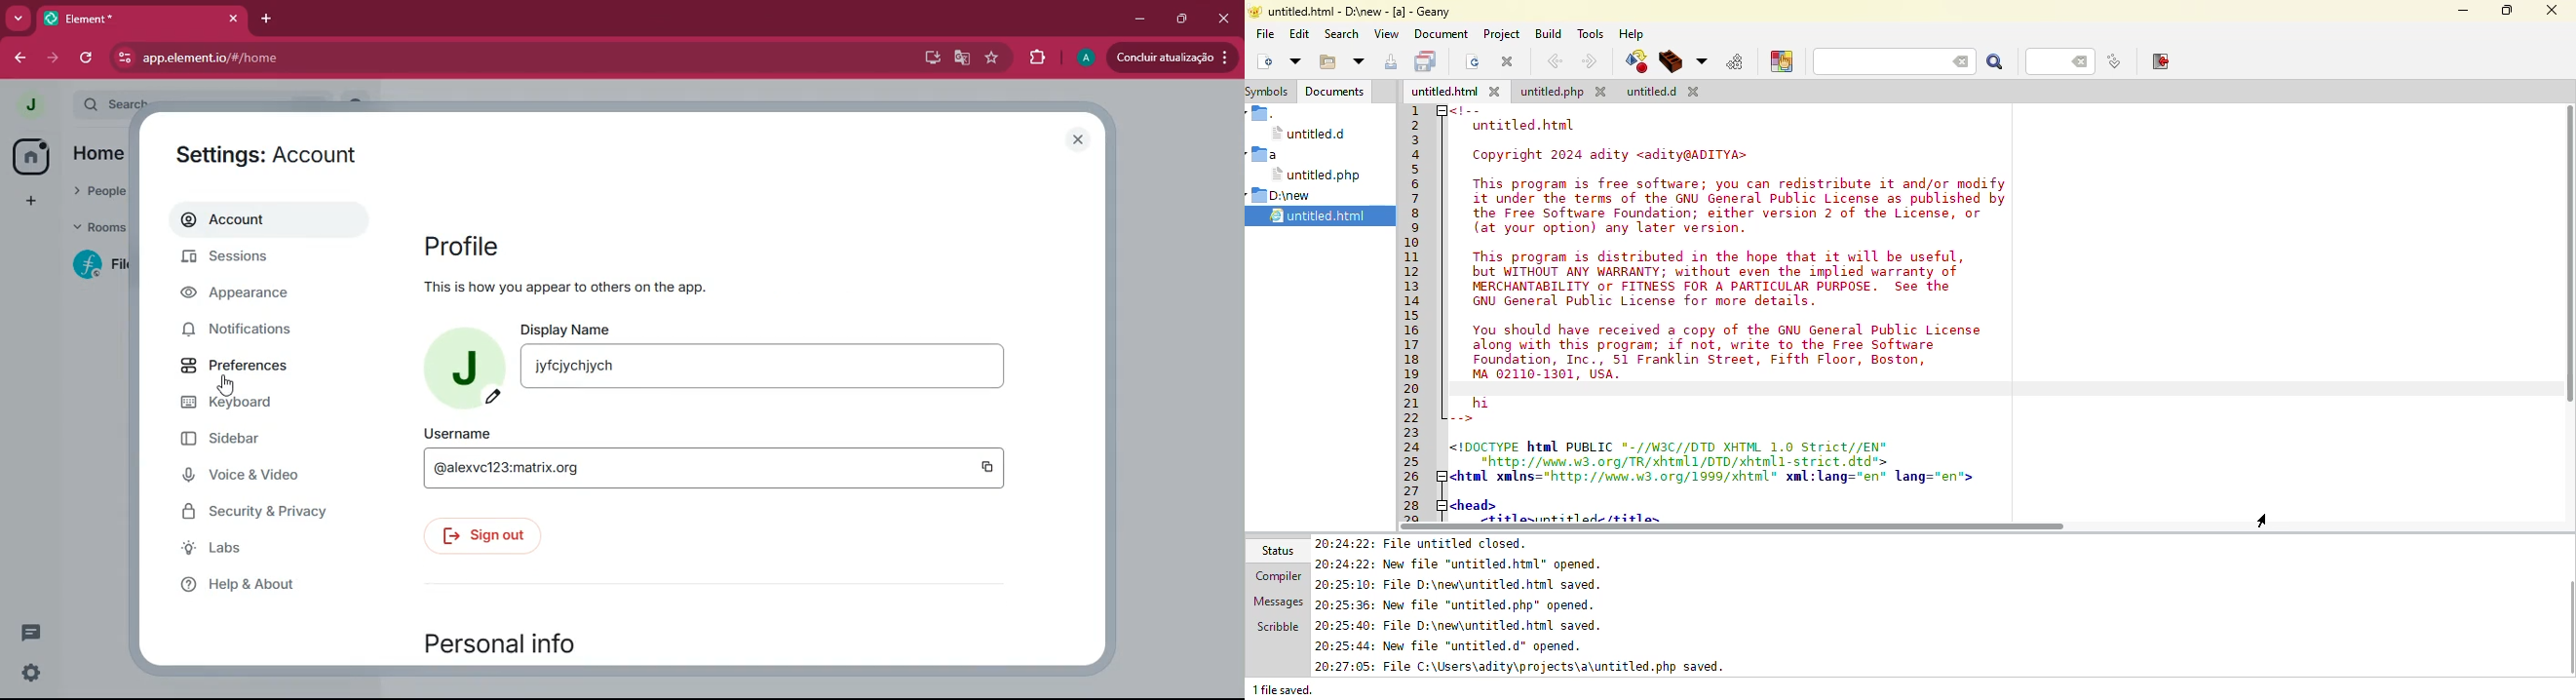 This screenshot has height=700, width=2576. What do you see at coordinates (100, 189) in the screenshot?
I see `people` at bounding box center [100, 189].